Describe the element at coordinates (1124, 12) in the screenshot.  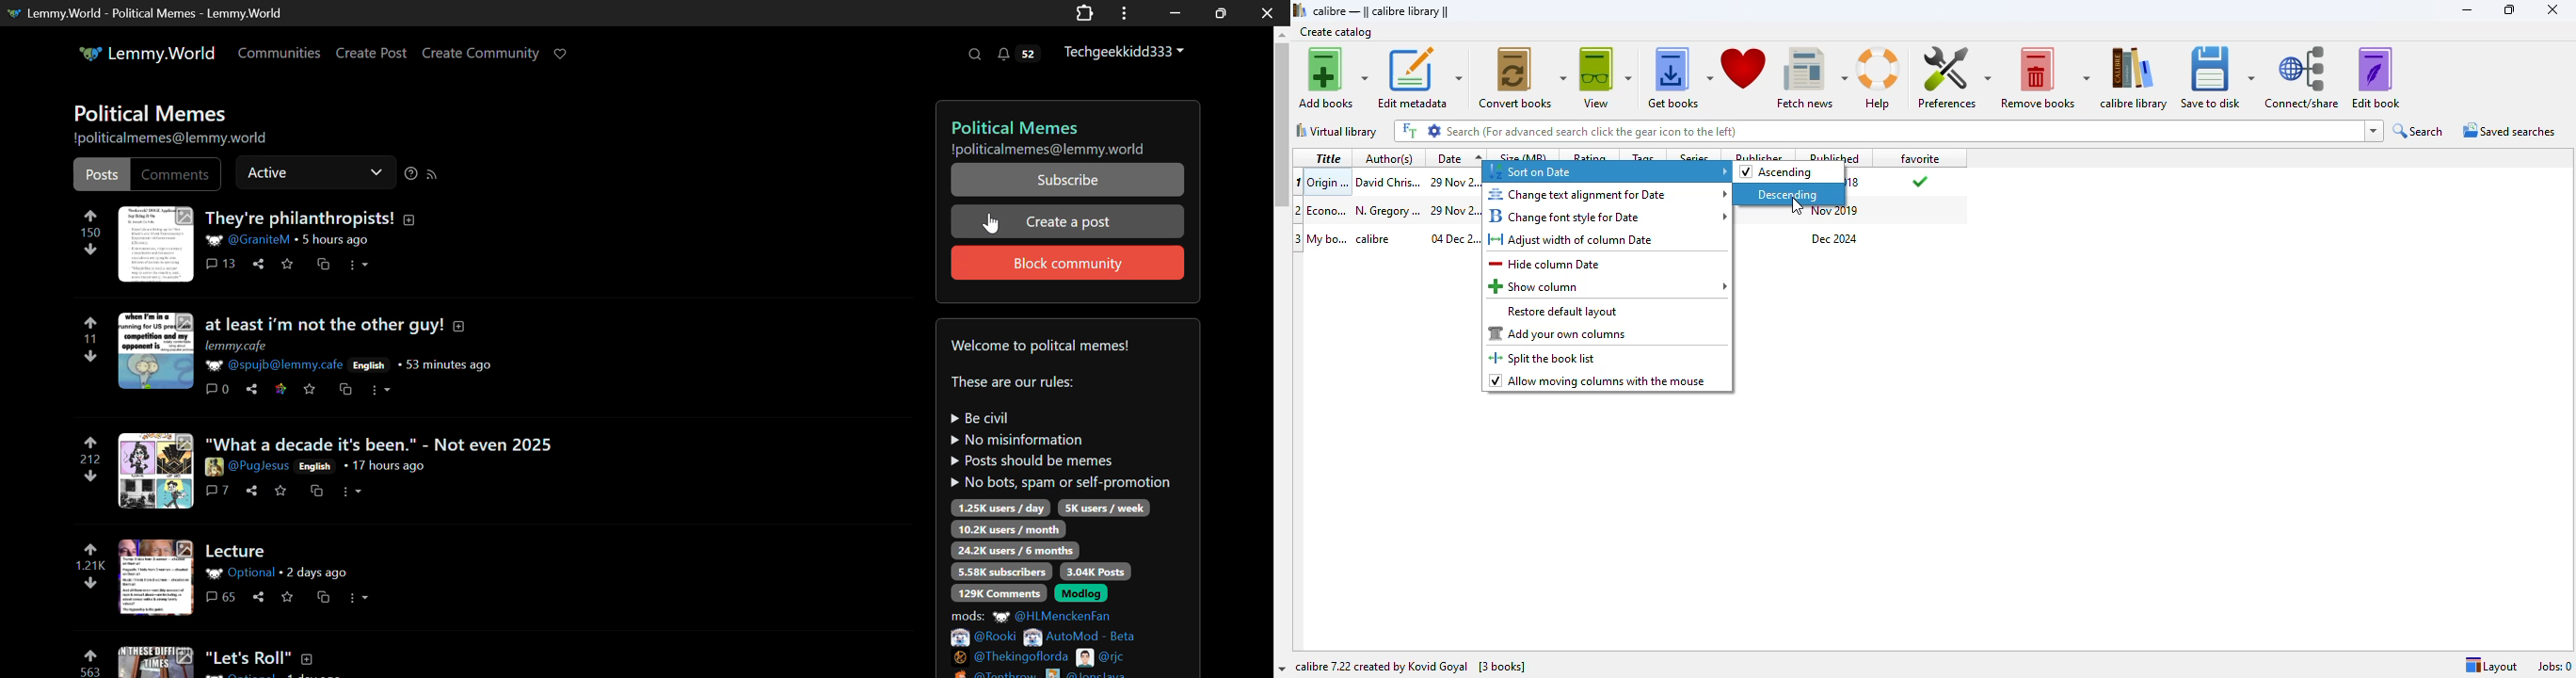
I see `Application Options` at that location.